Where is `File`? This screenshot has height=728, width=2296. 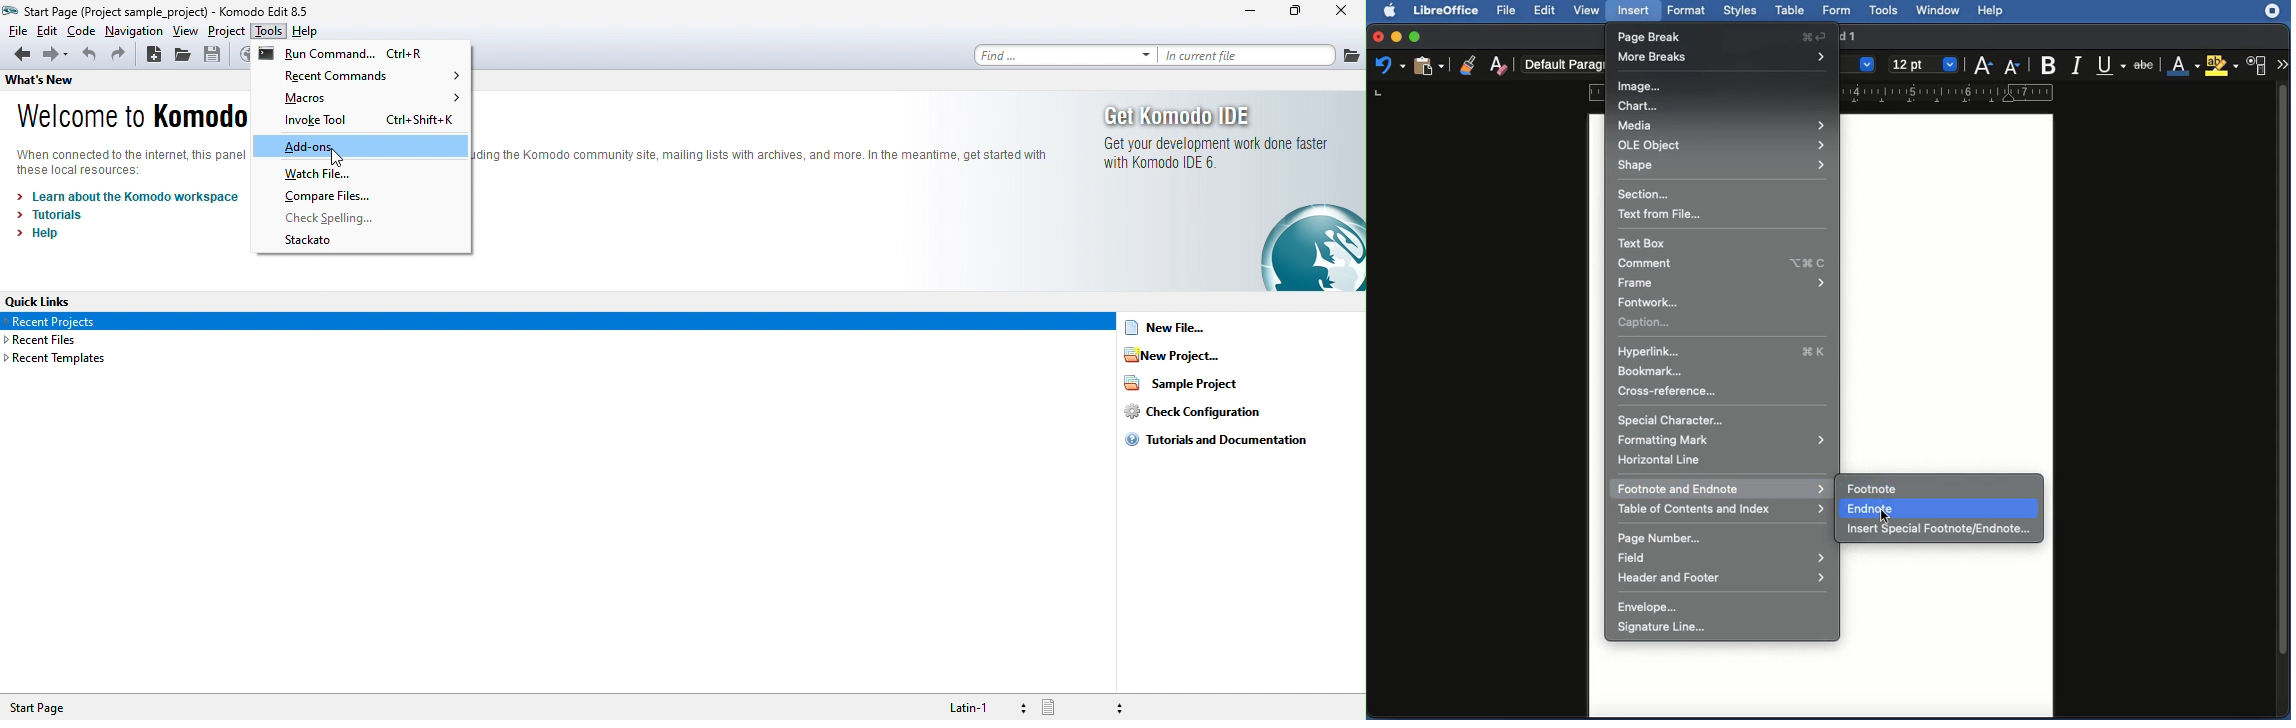
File is located at coordinates (1508, 11).